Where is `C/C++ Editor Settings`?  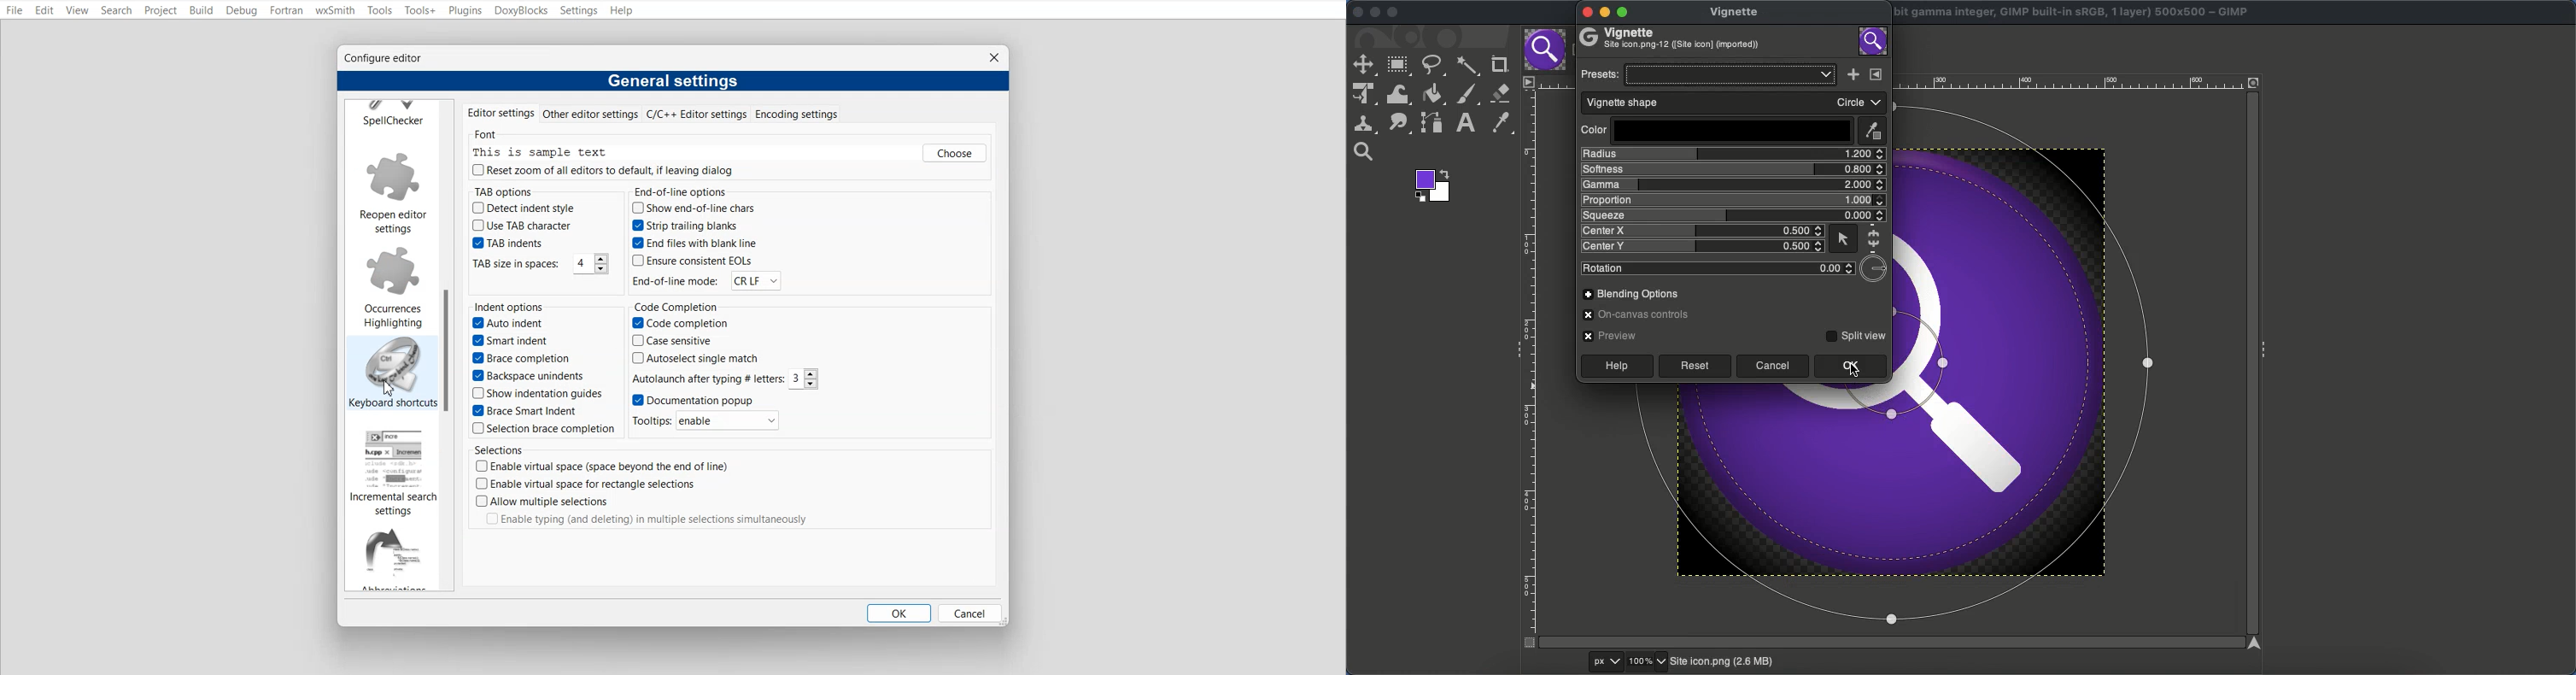 C/C++ Editor Settings is located at coordinates (695, 113).